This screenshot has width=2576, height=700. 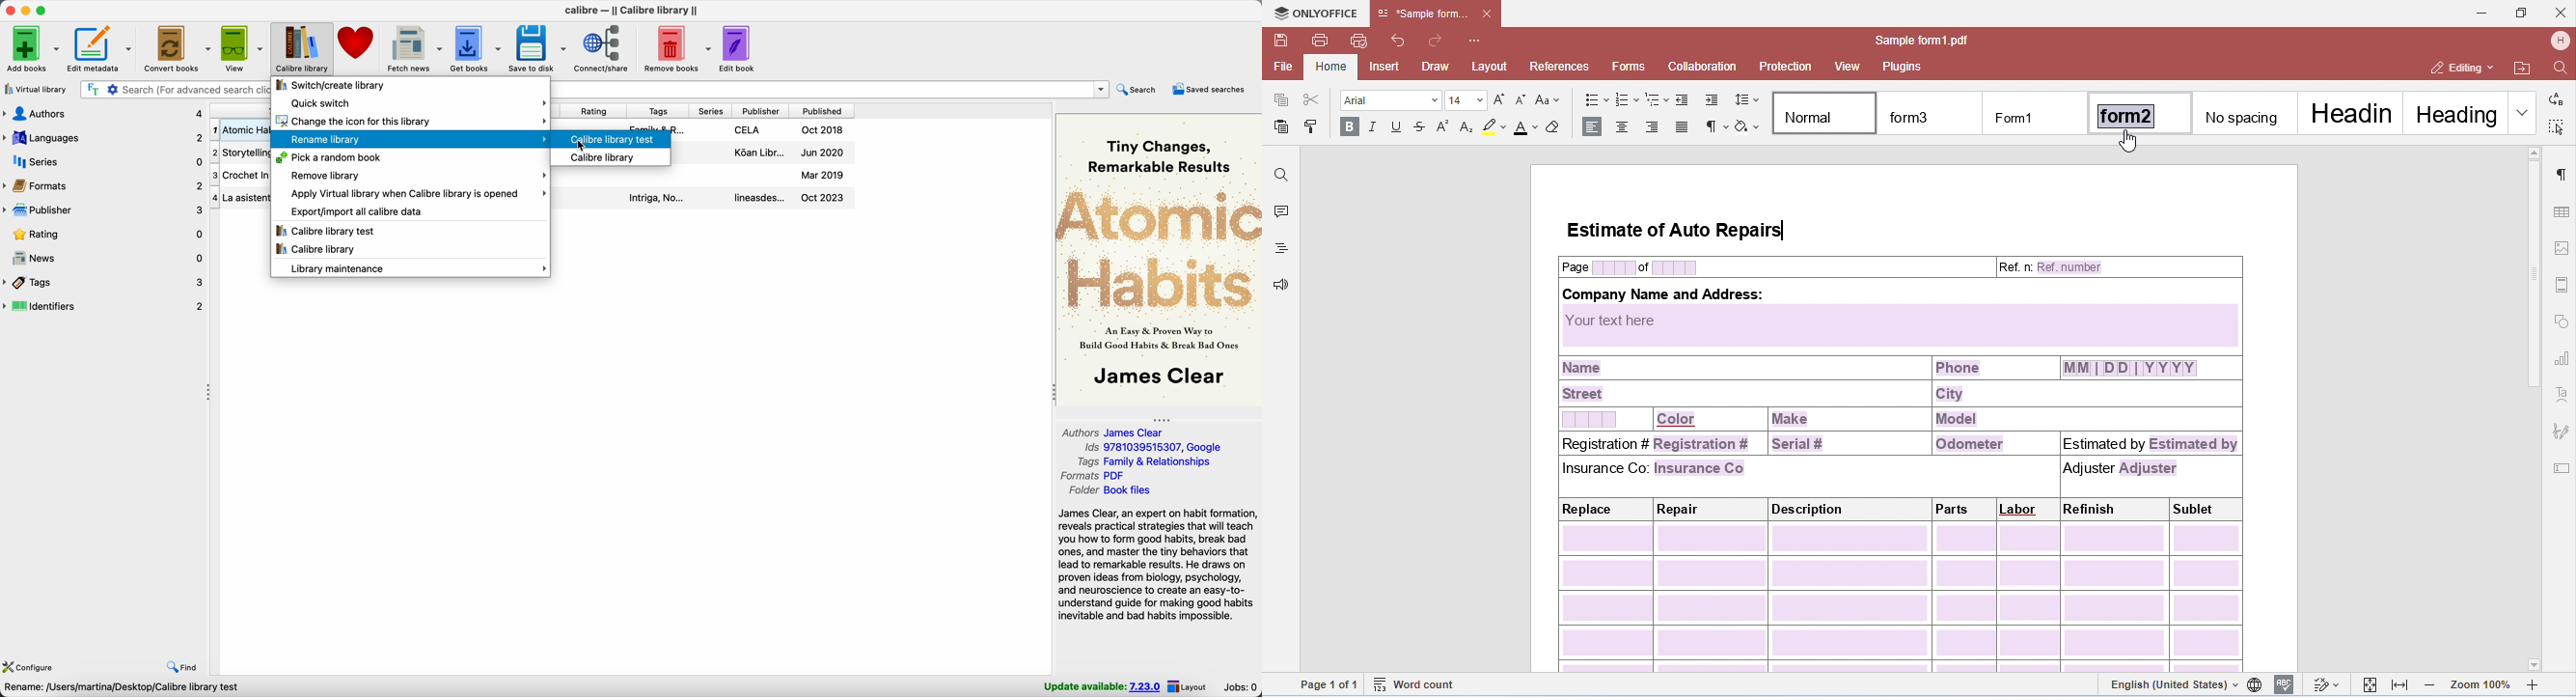 I want to click on identifiers, so click(x=105, y=308).